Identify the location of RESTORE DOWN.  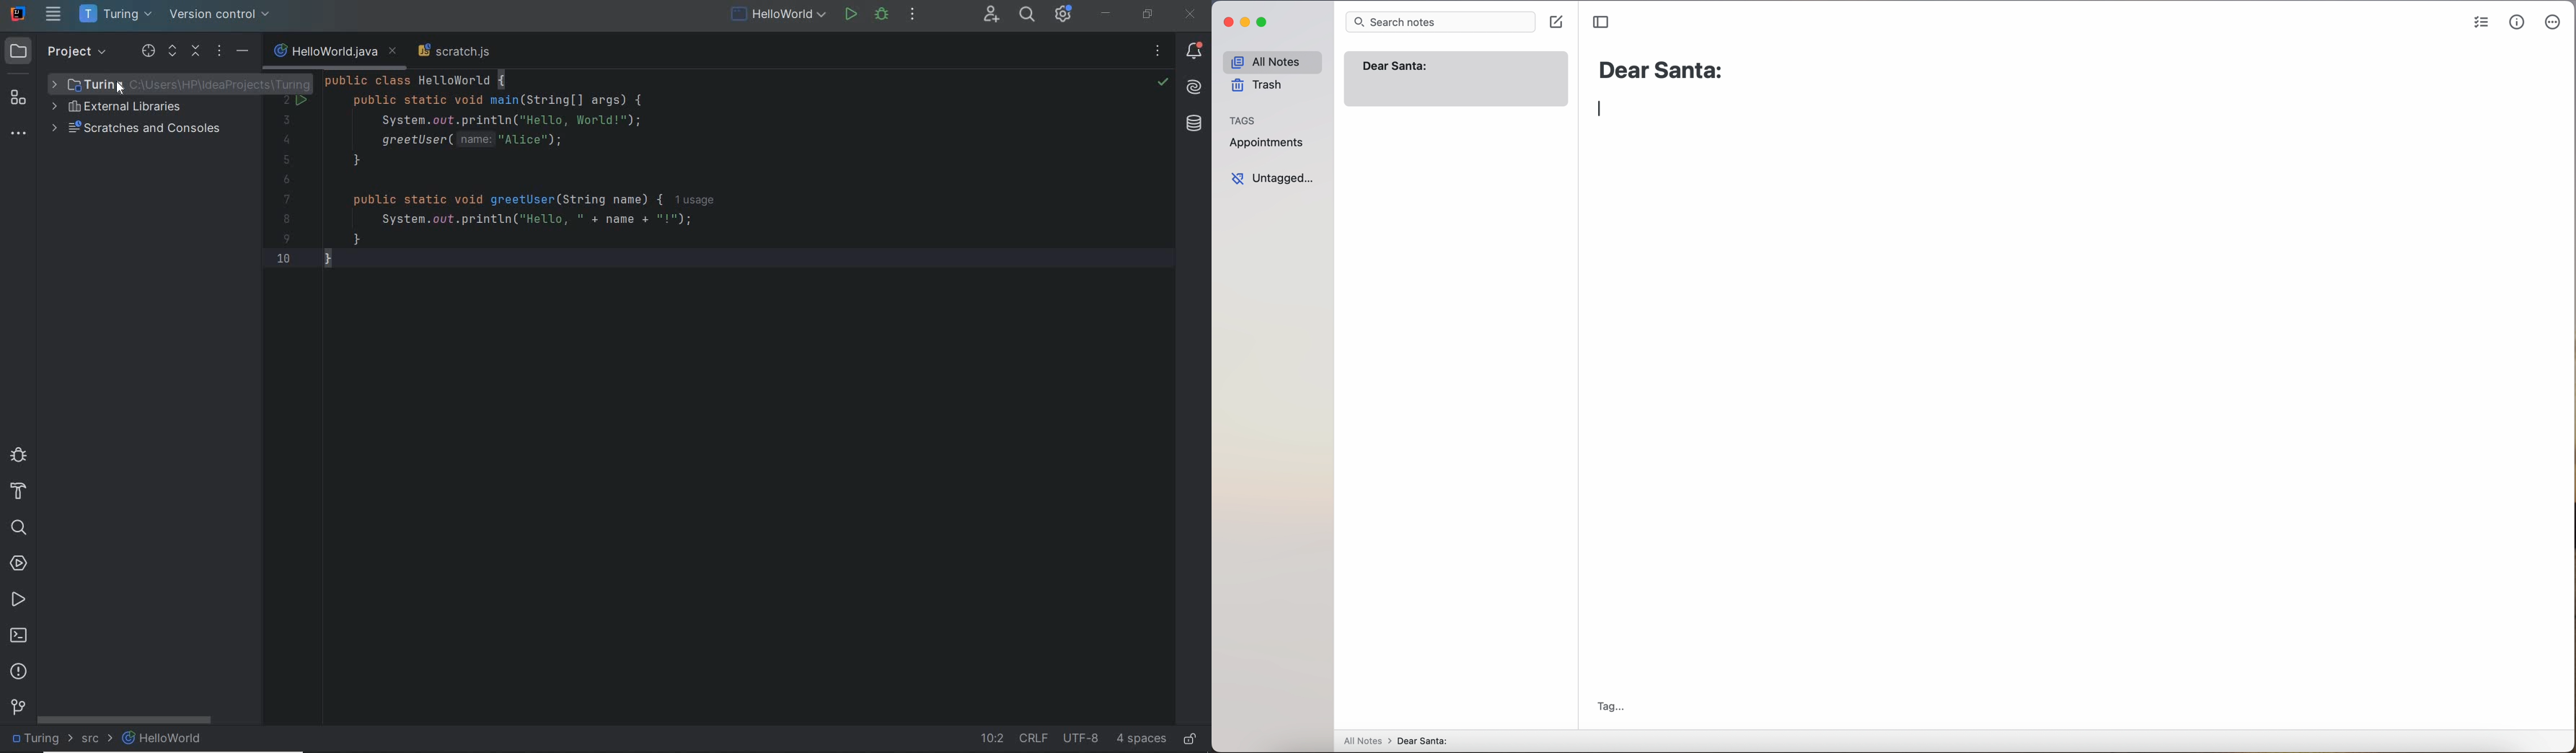
(1148, 14).